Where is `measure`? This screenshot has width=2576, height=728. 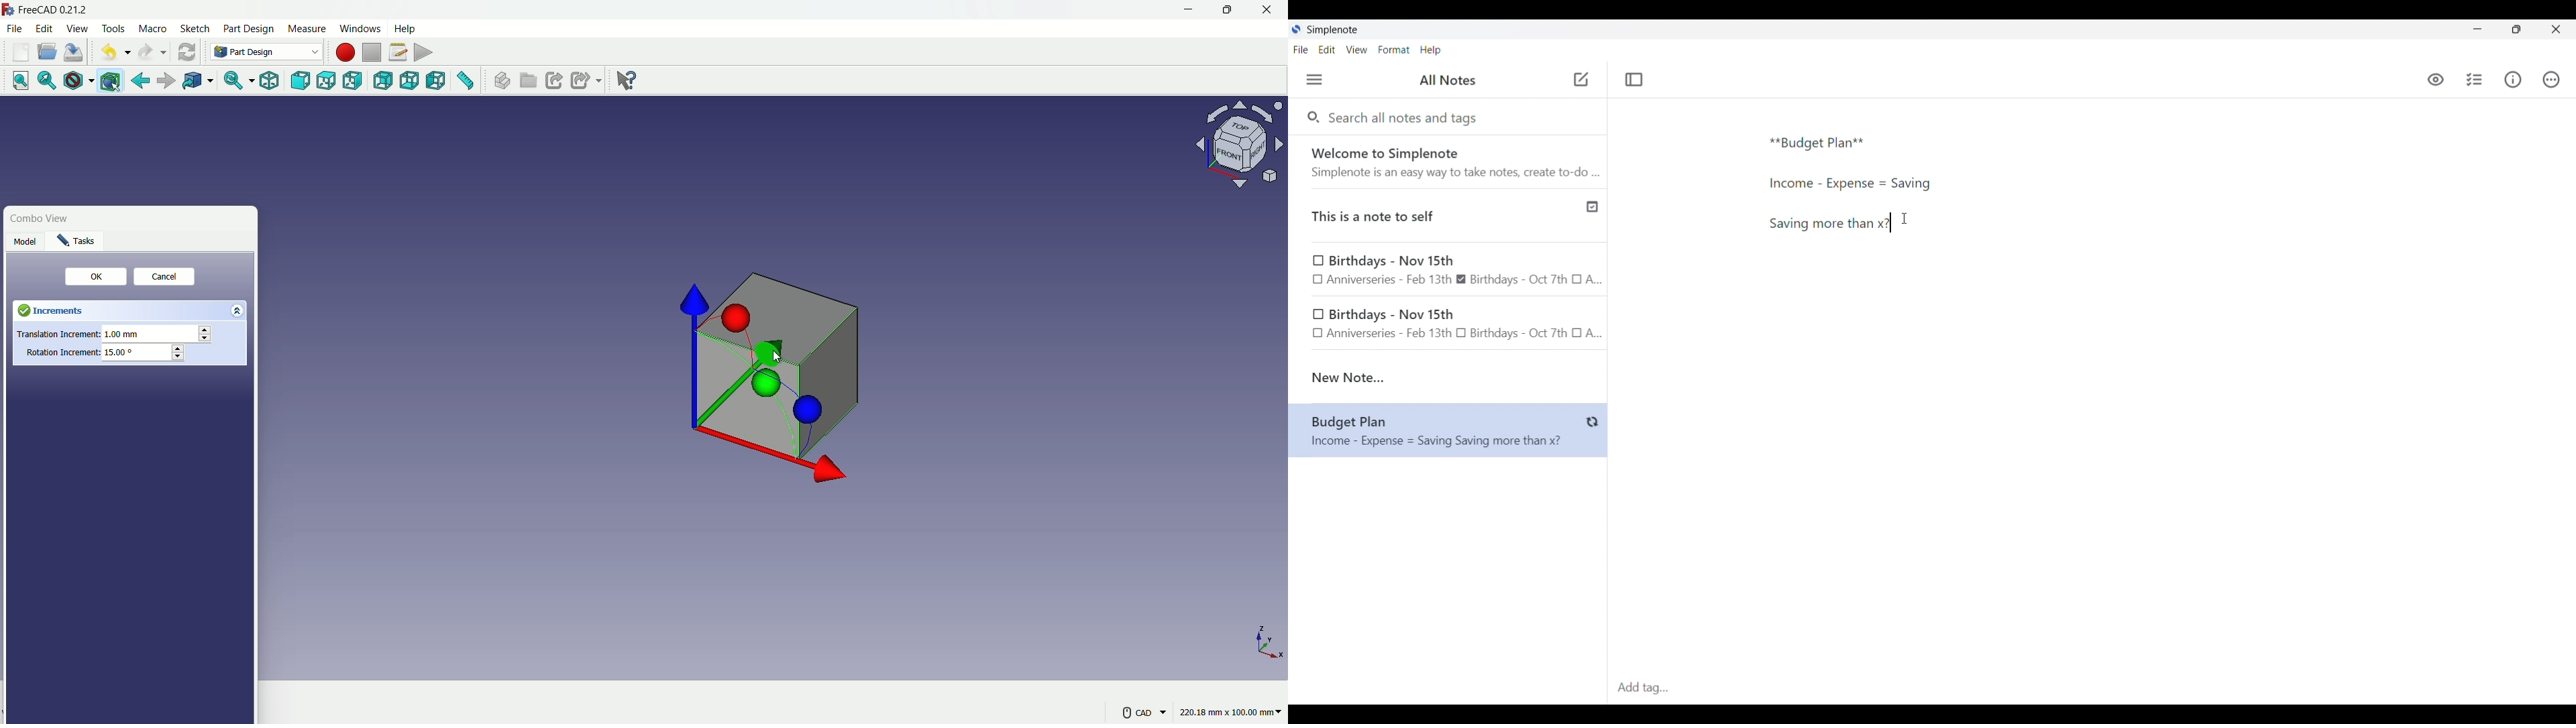 measure is located at coordinates (466, 82).